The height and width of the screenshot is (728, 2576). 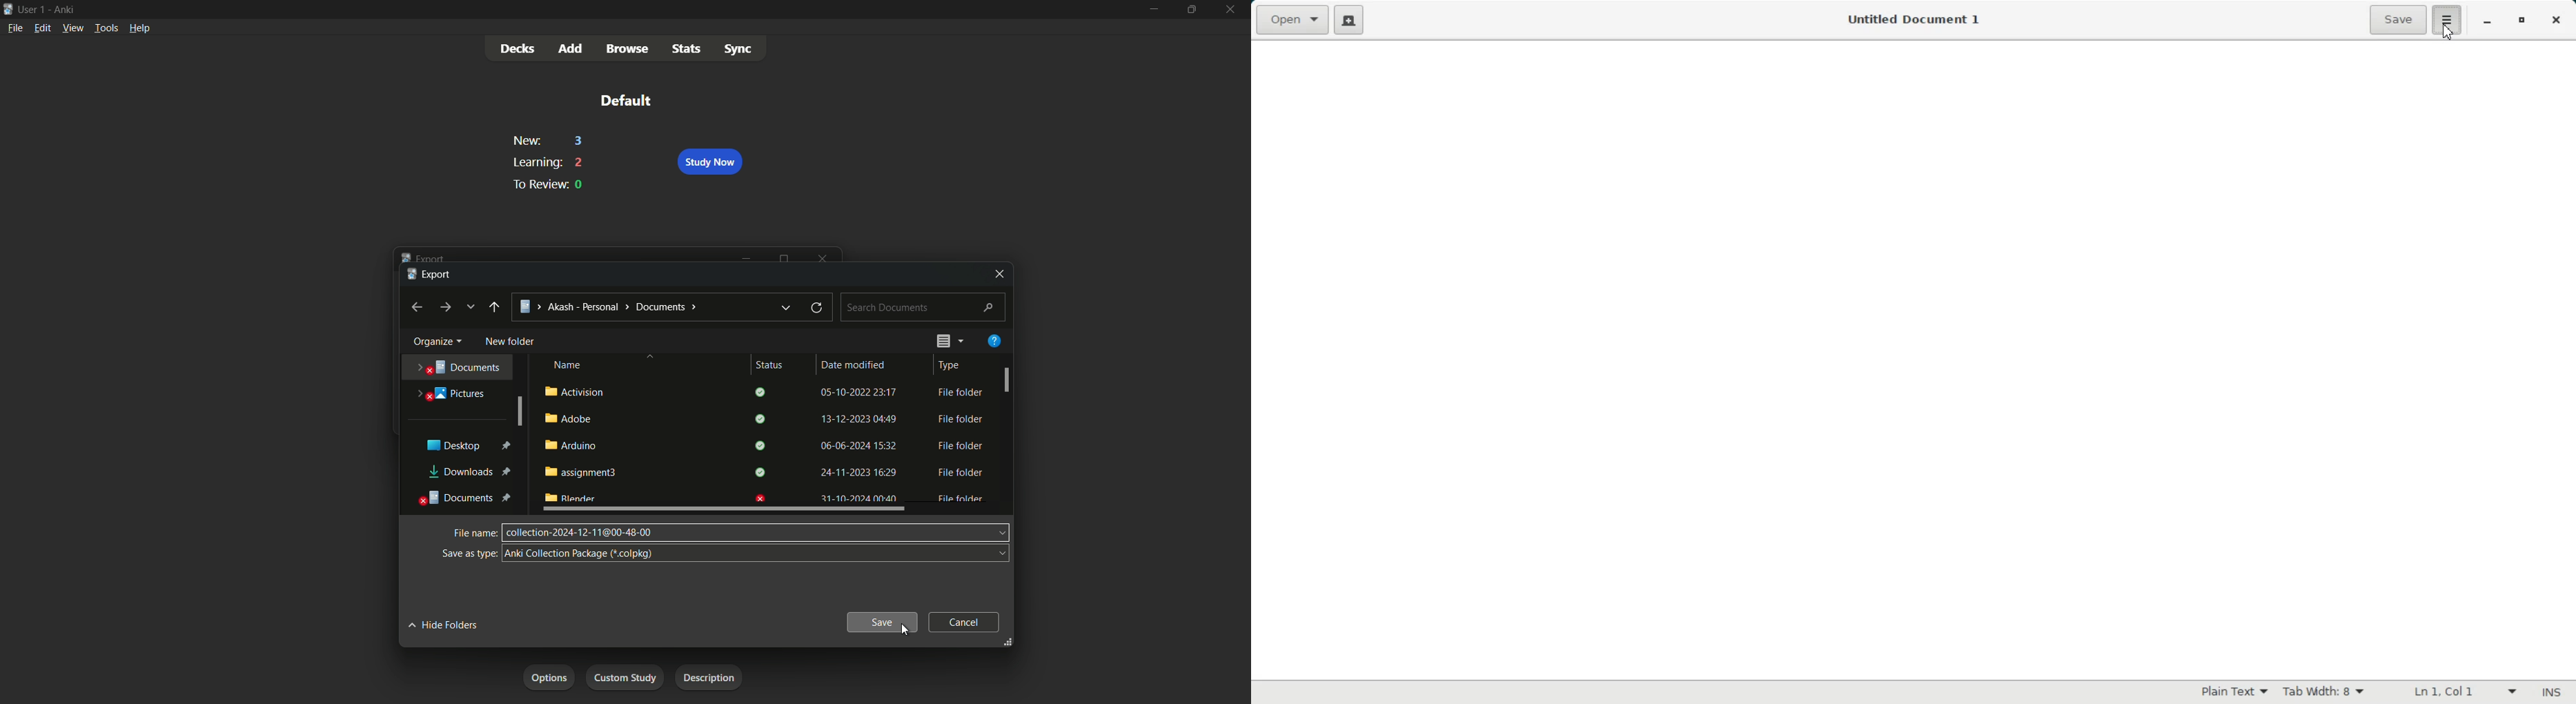 I want to click on create desk, so click(x=630, y=677).